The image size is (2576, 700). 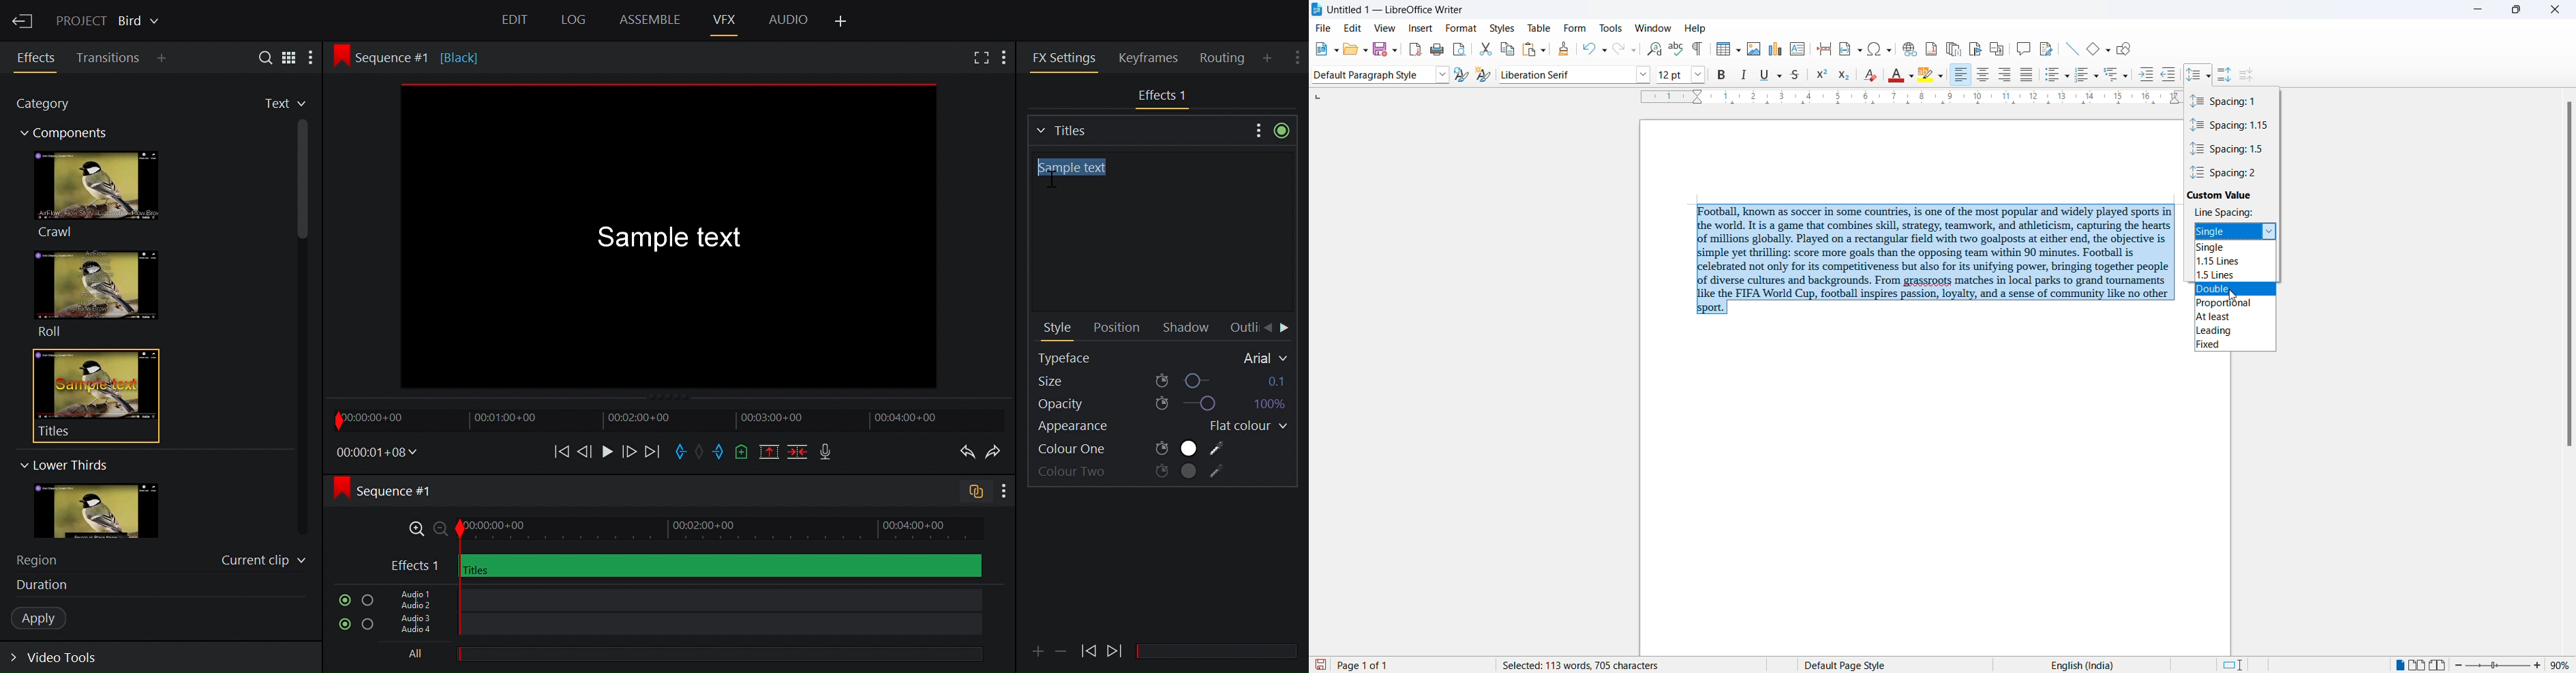 I want to click on Expand video tools, so click(x=63, y=660).